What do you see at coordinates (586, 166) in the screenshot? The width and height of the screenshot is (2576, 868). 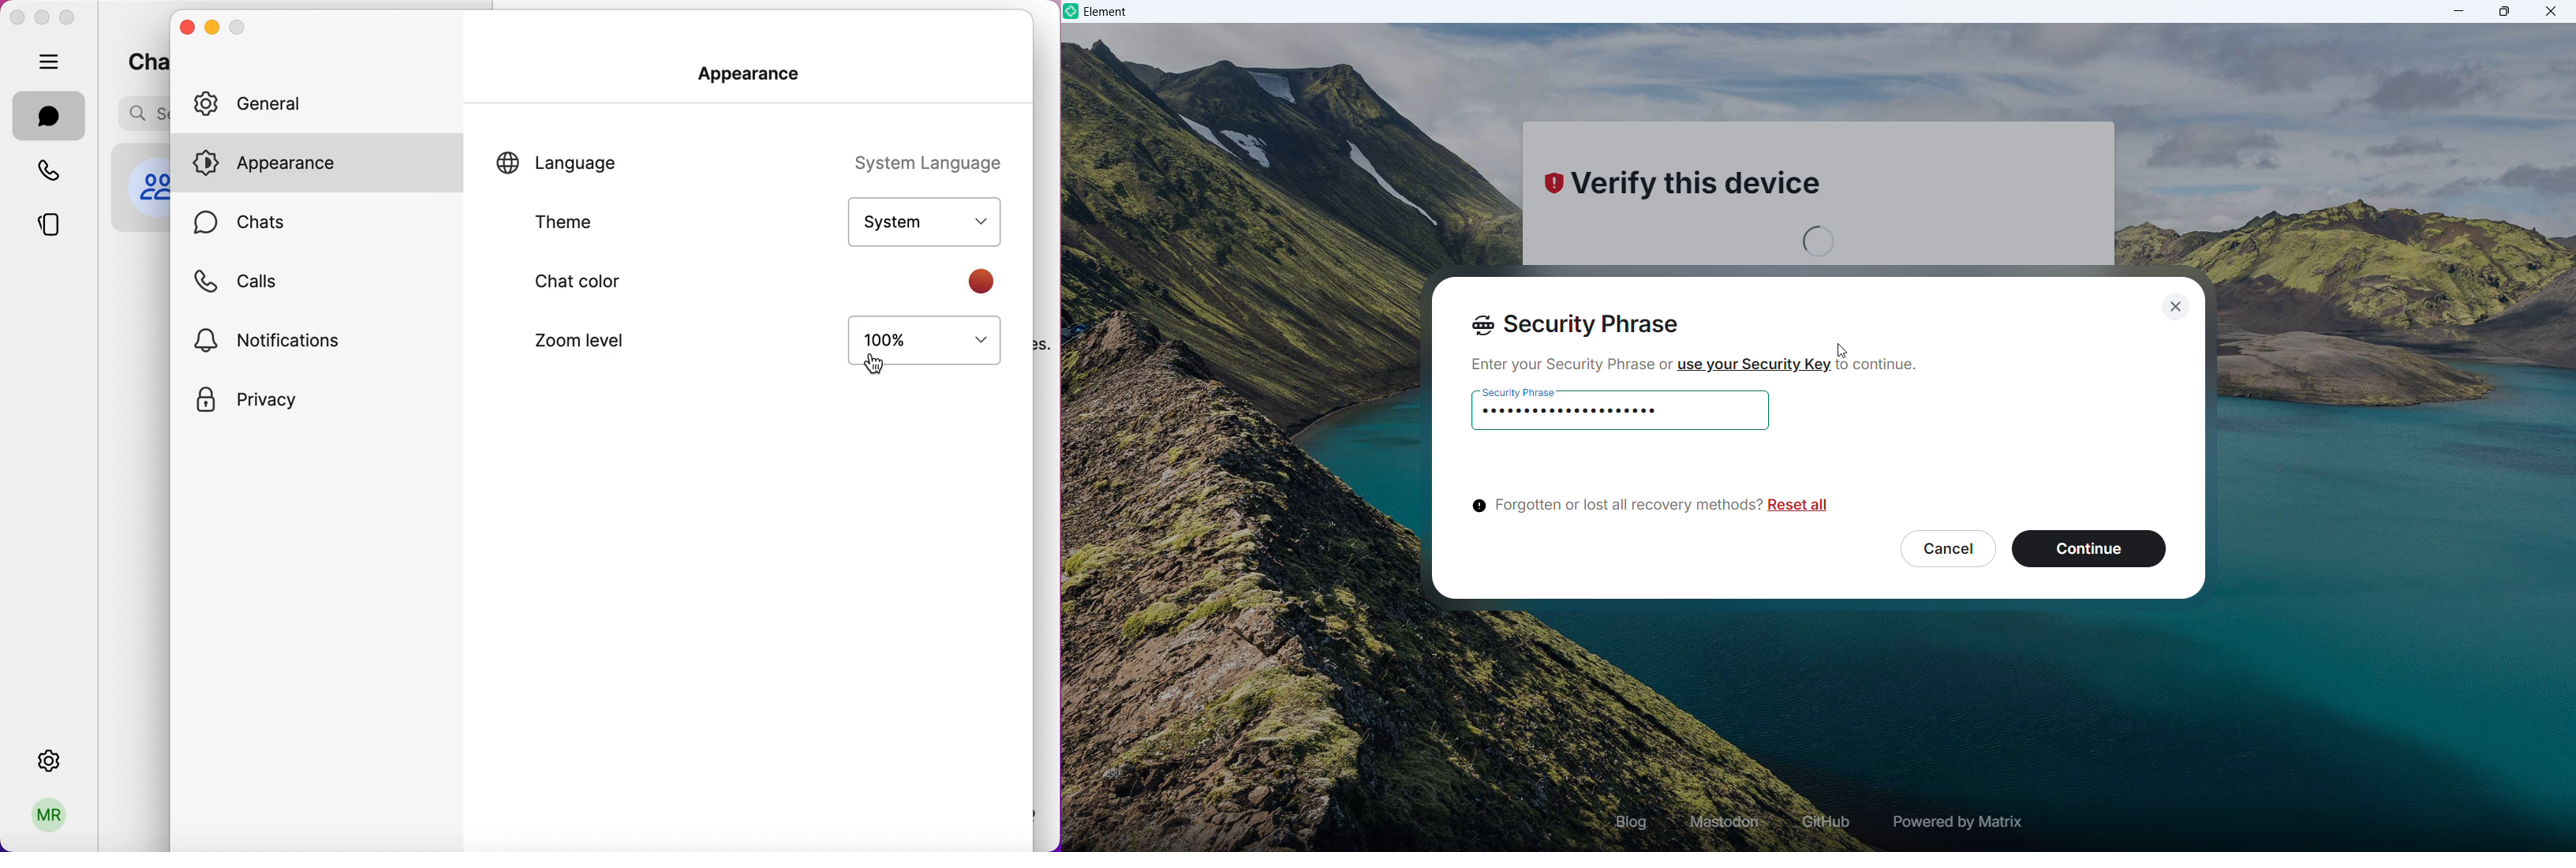 I see `language` at bounding box center [586, 166].